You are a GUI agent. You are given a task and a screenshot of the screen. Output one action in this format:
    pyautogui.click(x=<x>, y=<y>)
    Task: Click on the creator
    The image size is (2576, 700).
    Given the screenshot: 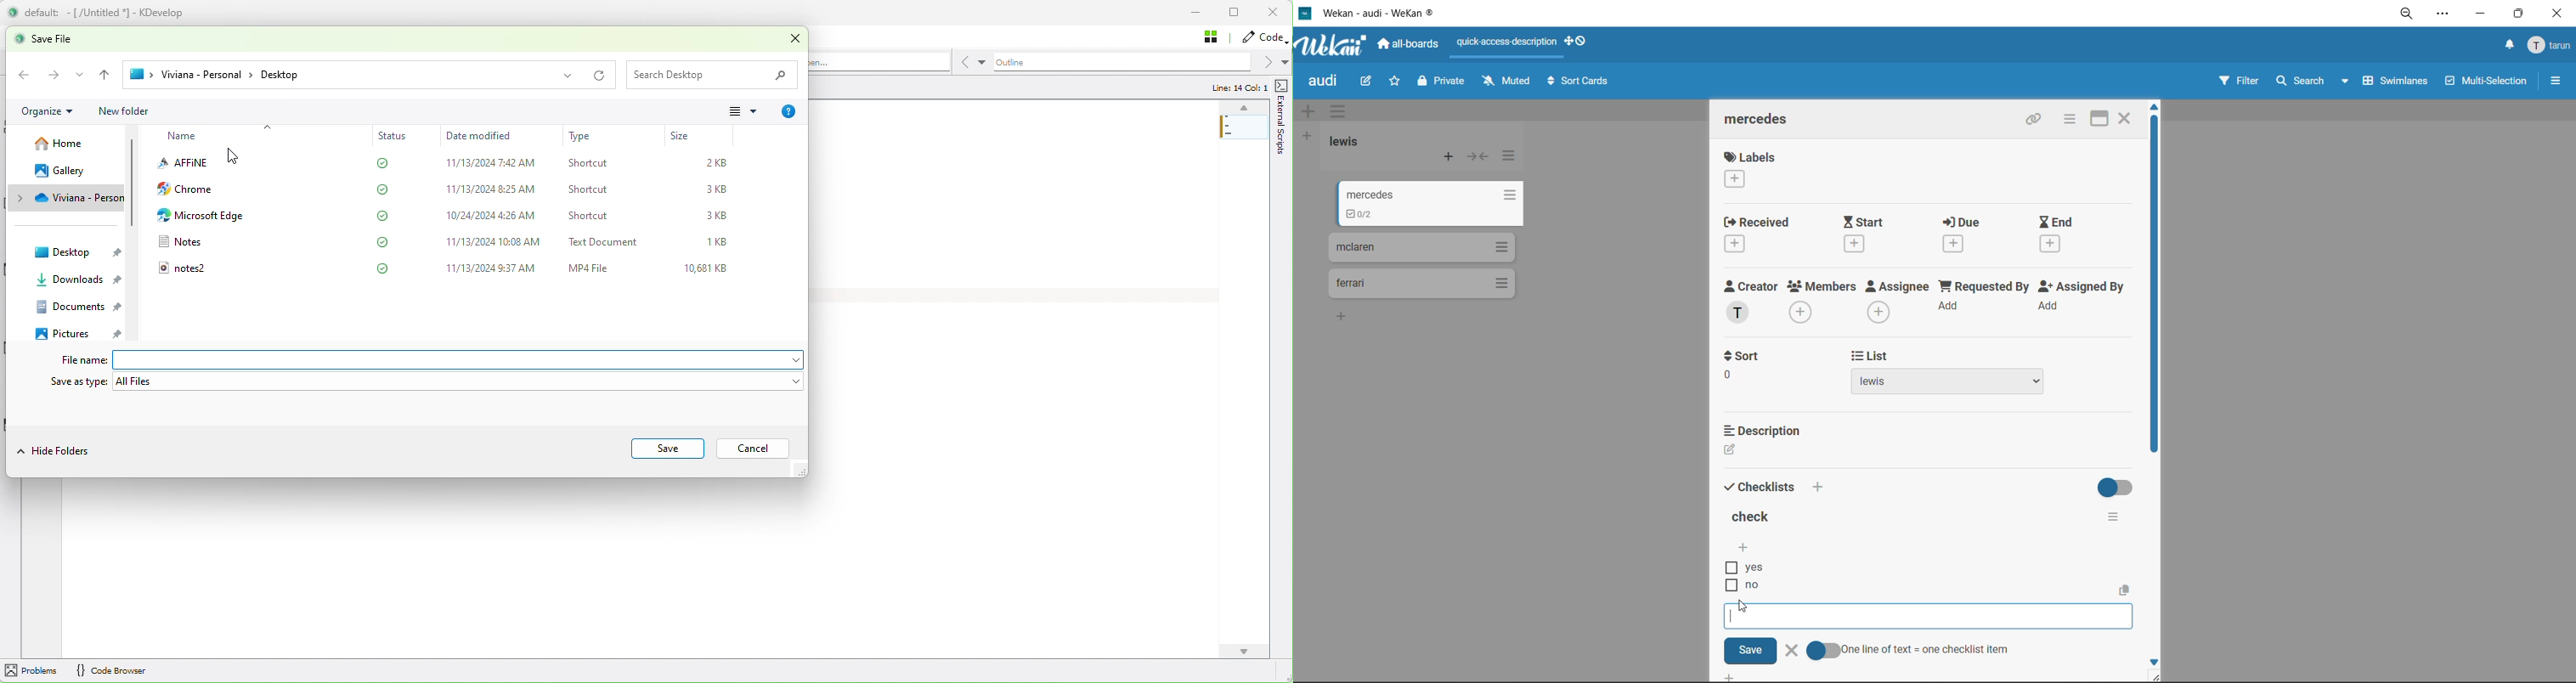 What is the action you would take?
    pyautogui.click(x=1751, y=286)
    